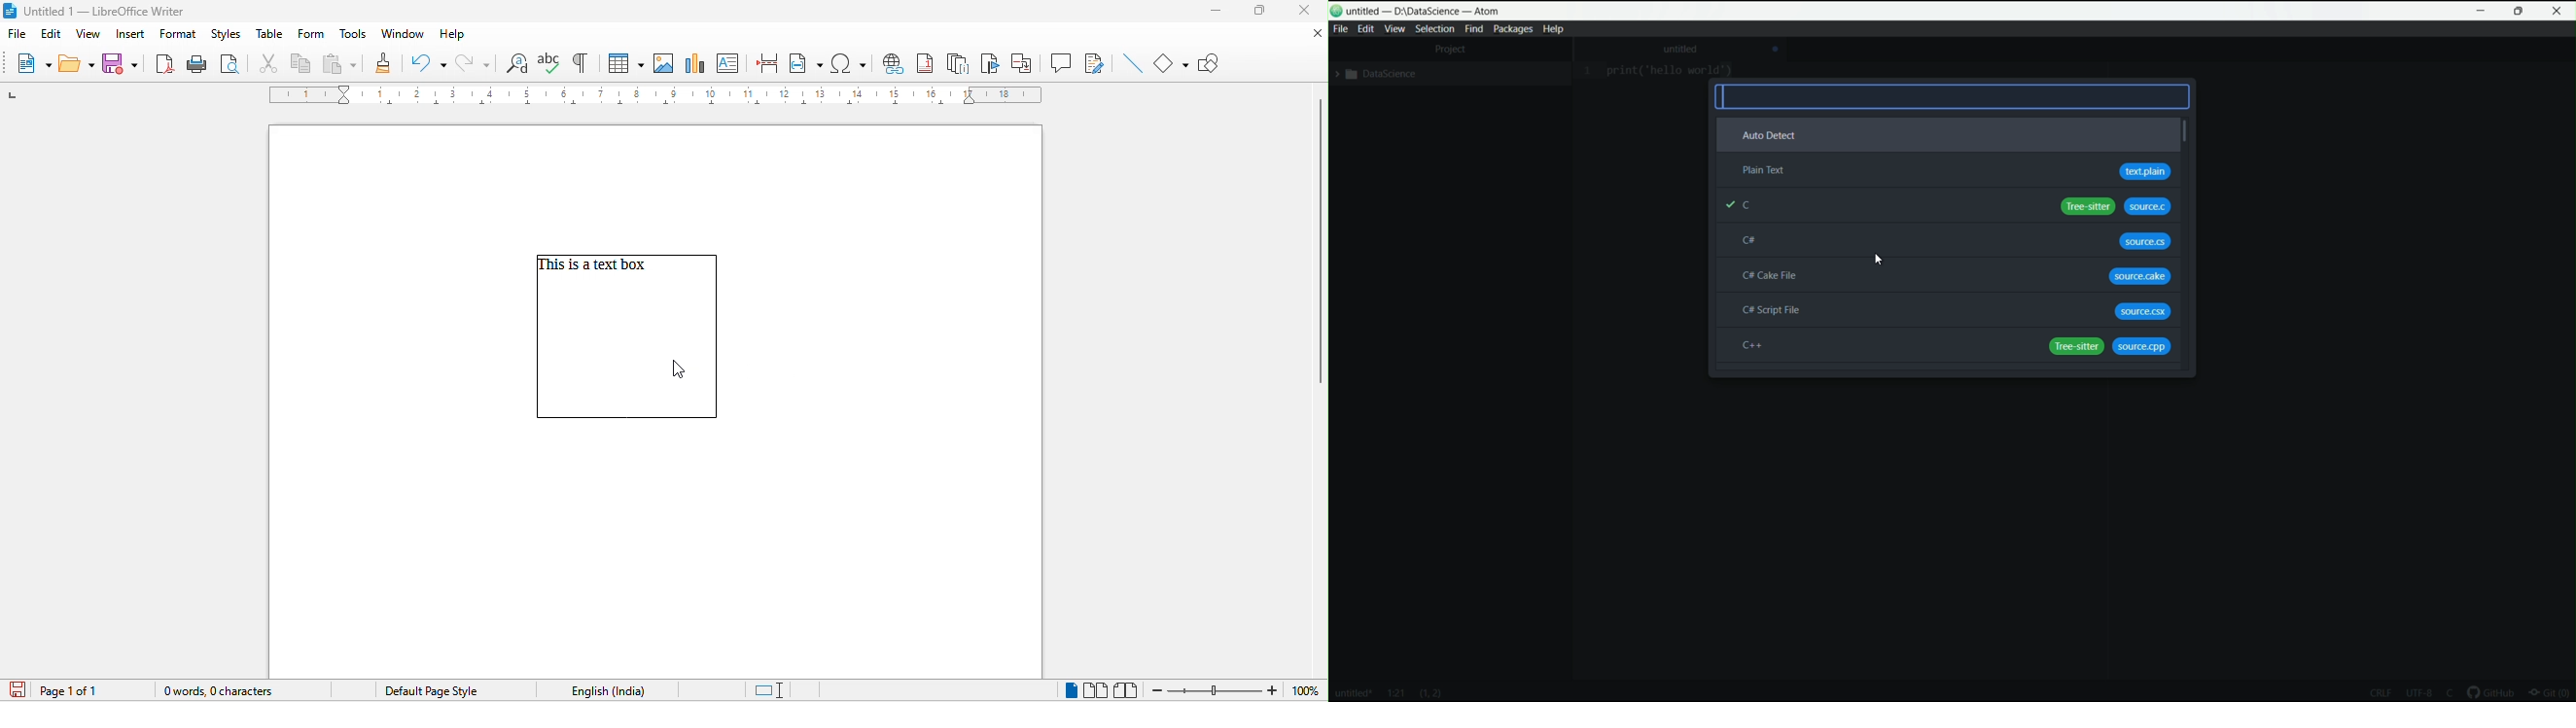 The width and height of the screenshot is (2576, 728). What do you see at coordinates (1374, 73) in the screenshot?
I see `expand folder` at bounding box center [1374, 73].